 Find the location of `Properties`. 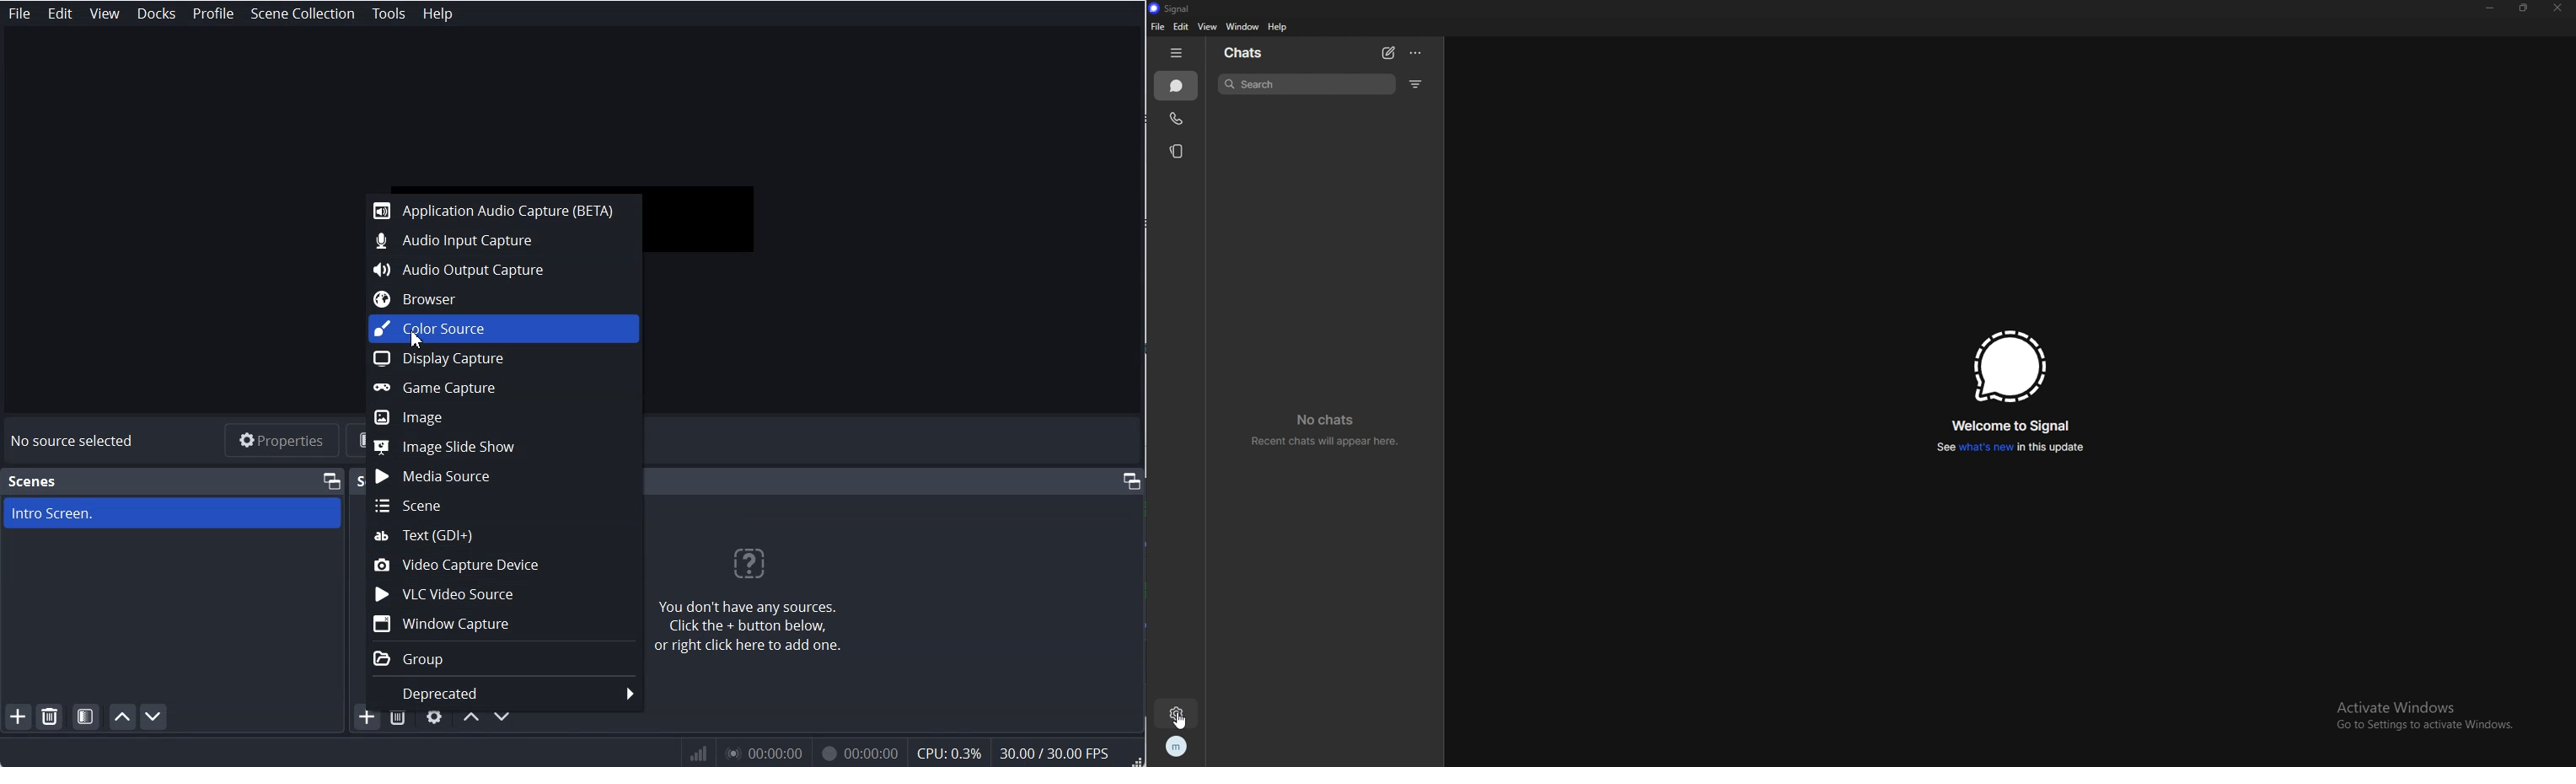

Properties is located at coordinates (281, 440).